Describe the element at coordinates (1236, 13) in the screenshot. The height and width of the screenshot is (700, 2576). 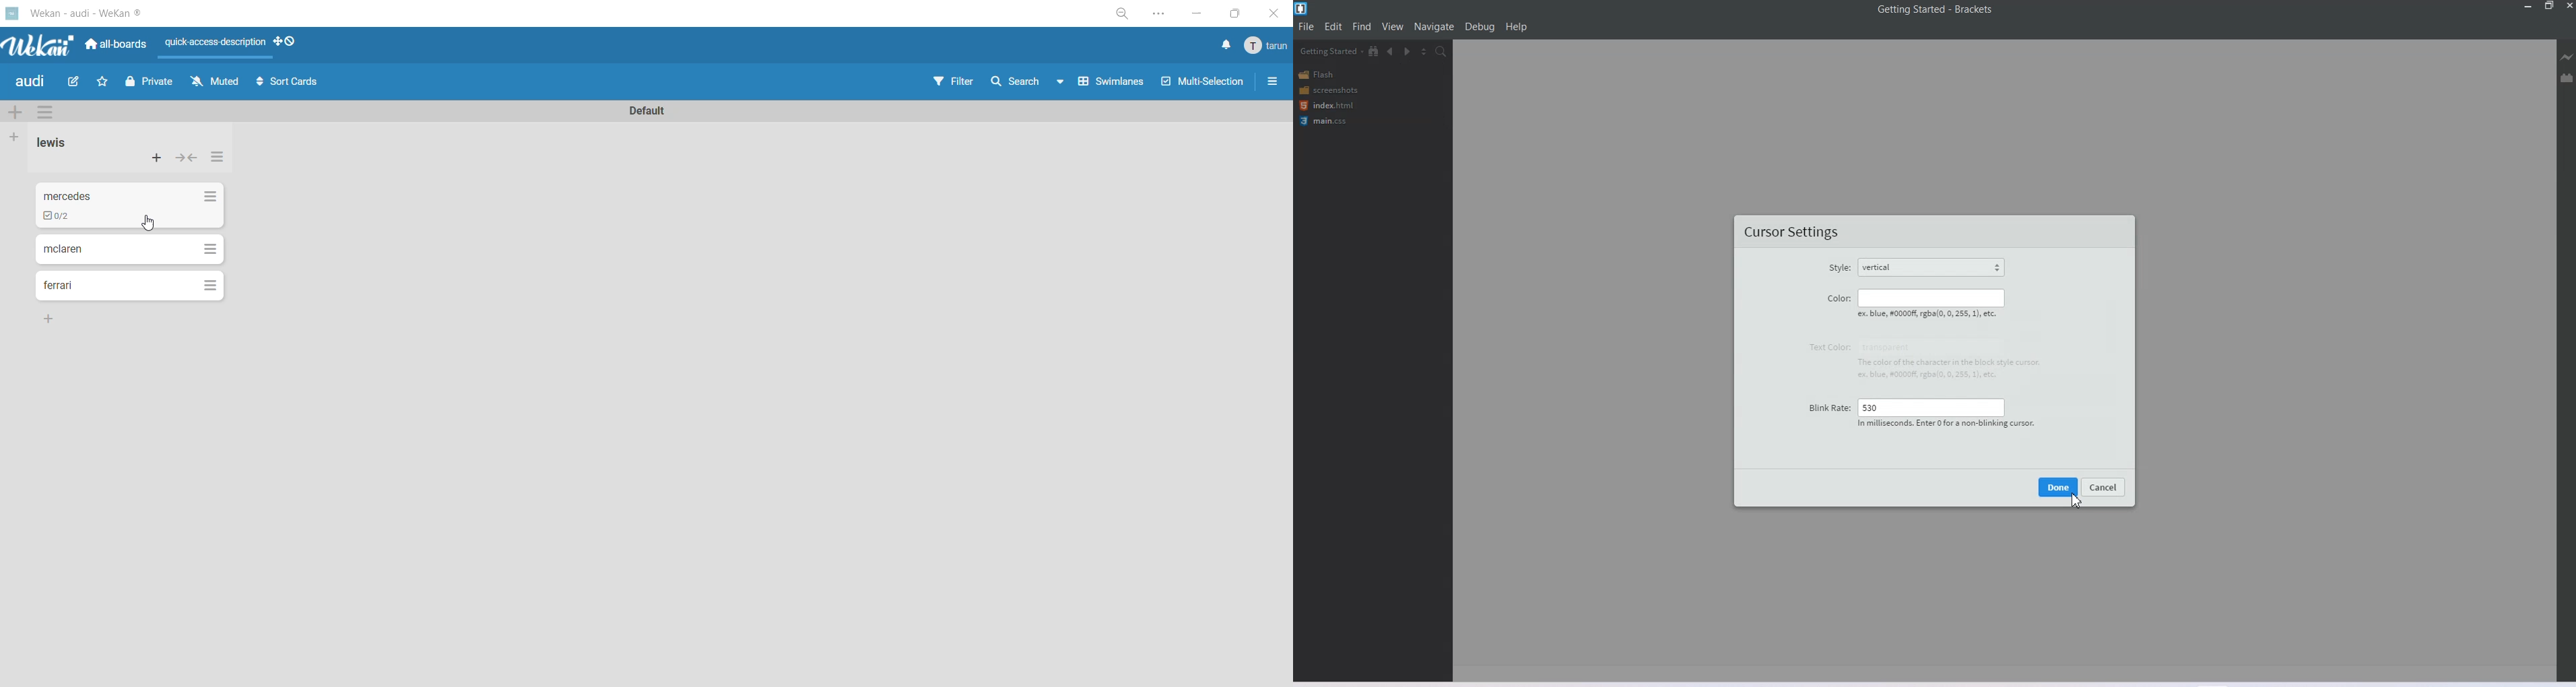
I see `maximize` at that location.